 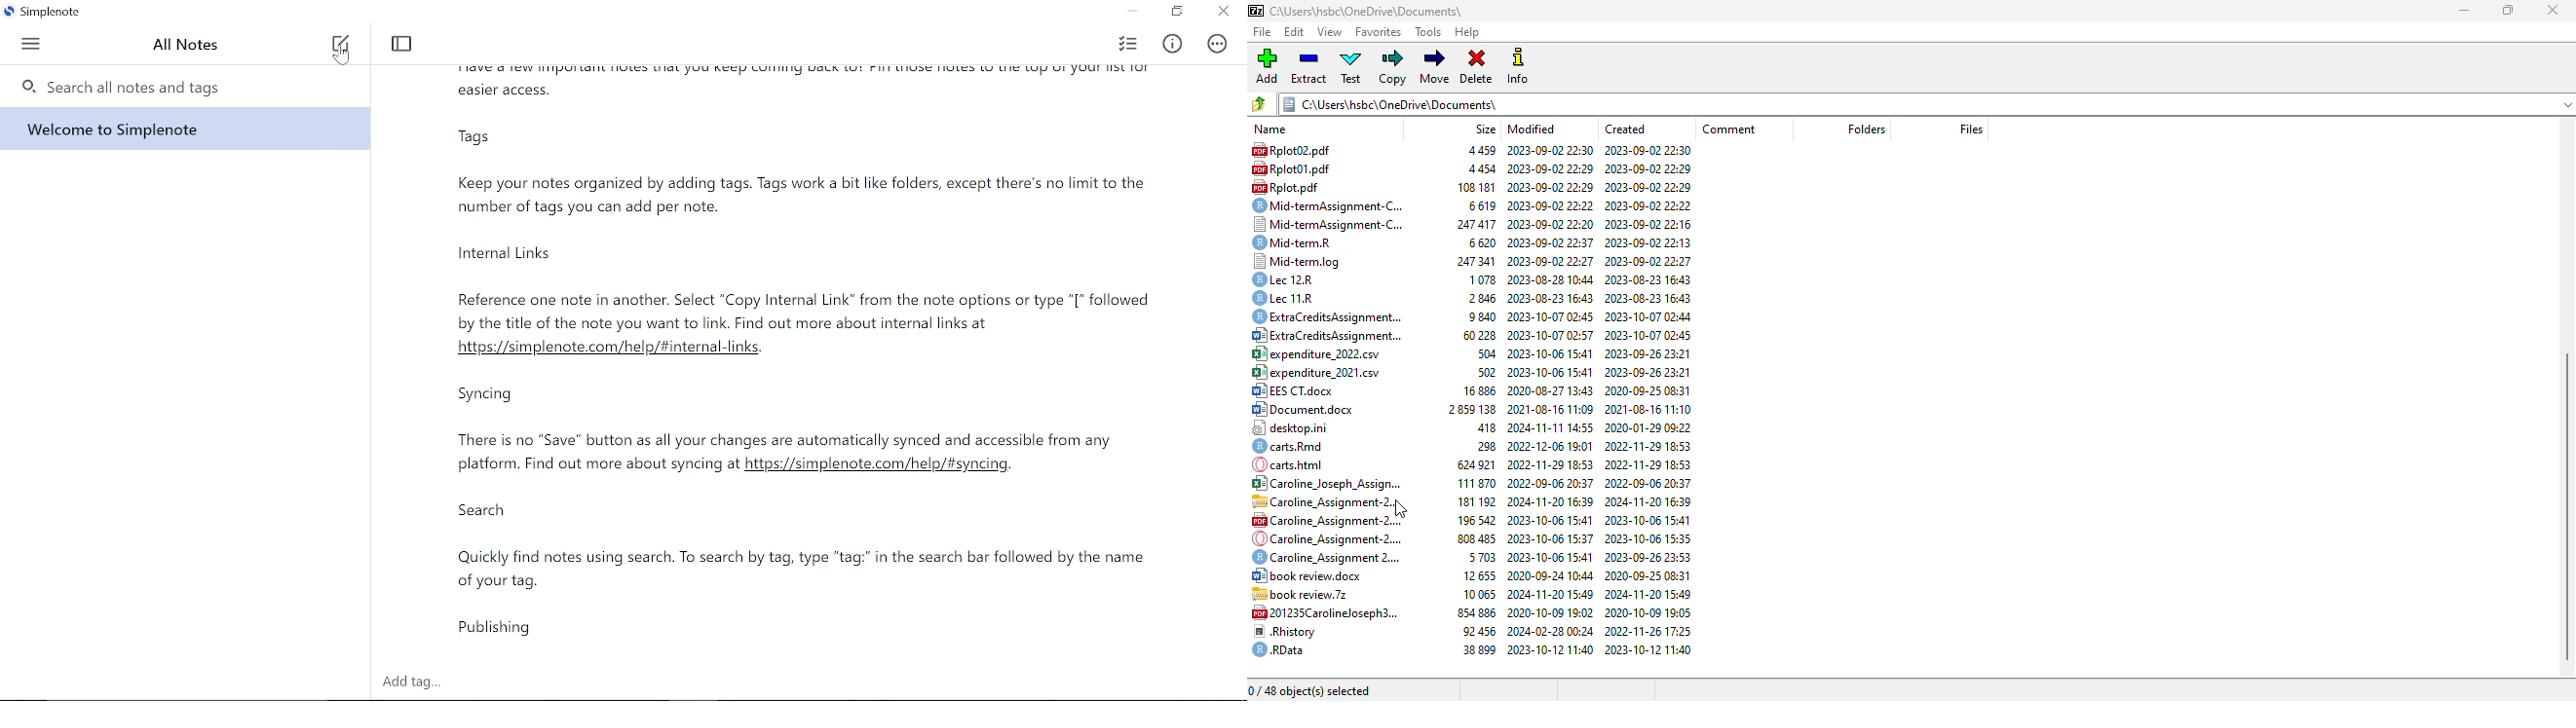 What do you see at coordinates (1309, 66) in the screenshot?
I see `extract` at bounding box center [1309, 66].